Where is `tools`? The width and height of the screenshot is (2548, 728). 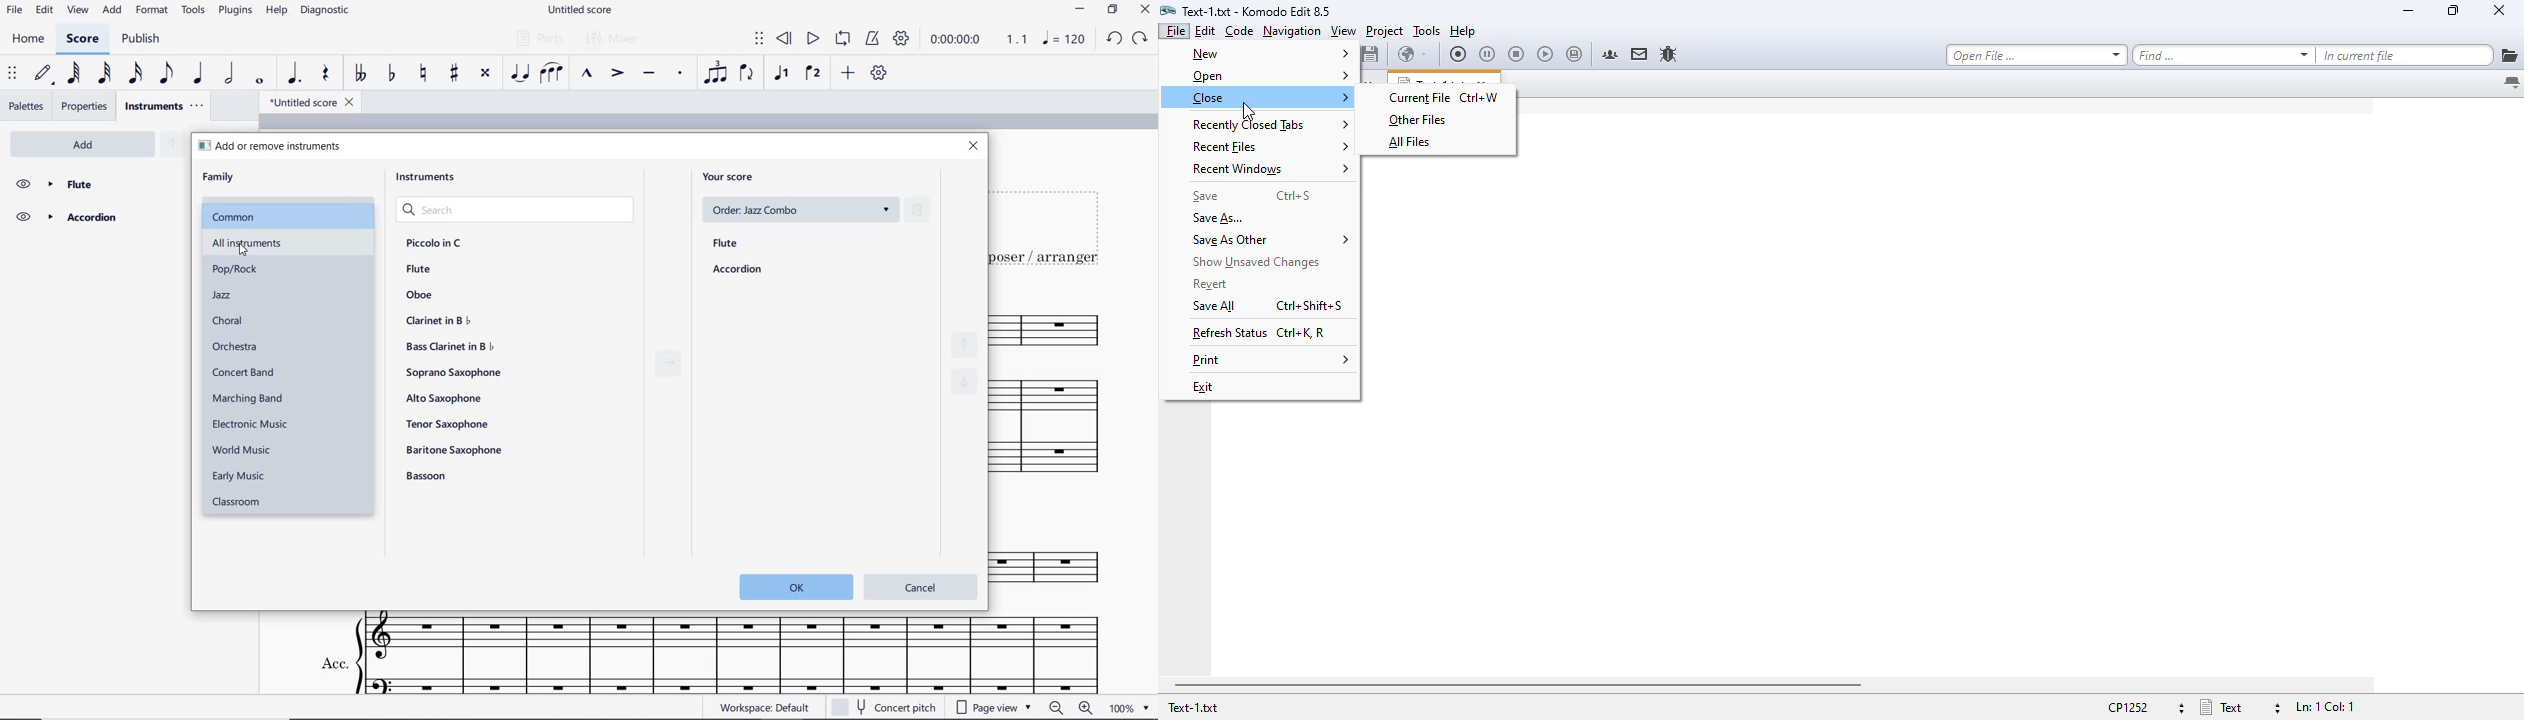 tools is located at coordinates (1427, 31).